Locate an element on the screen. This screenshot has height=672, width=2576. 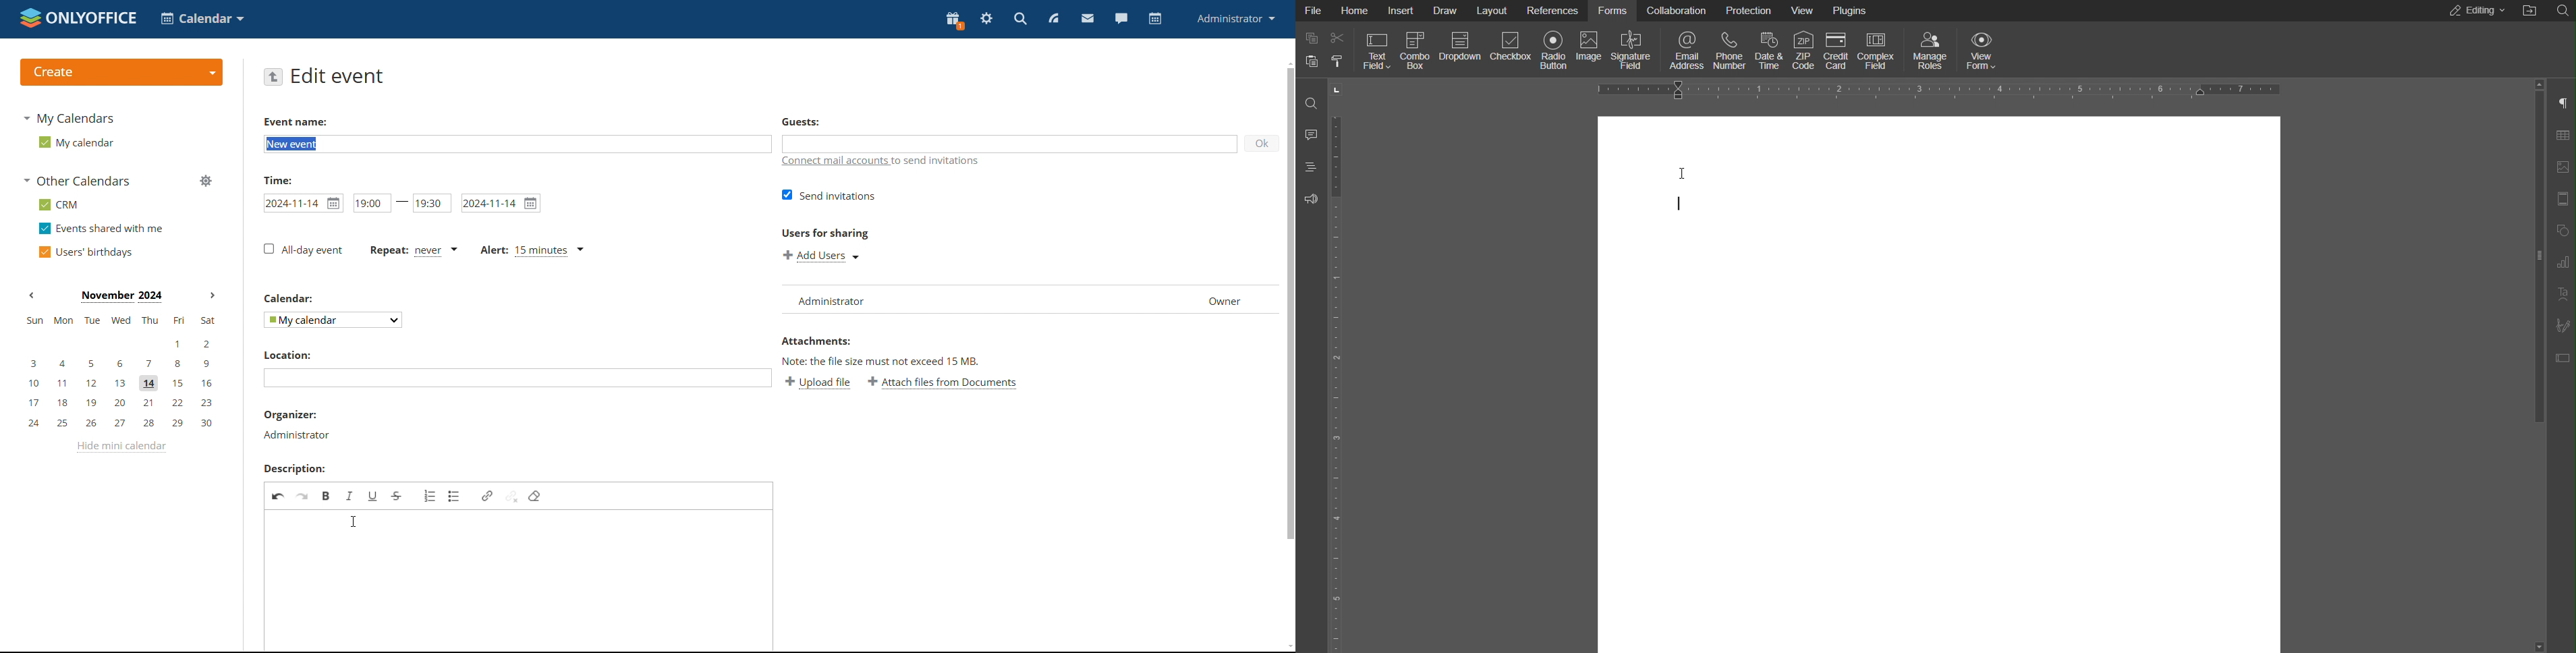
send invitation is located at coordinates (828, 195).